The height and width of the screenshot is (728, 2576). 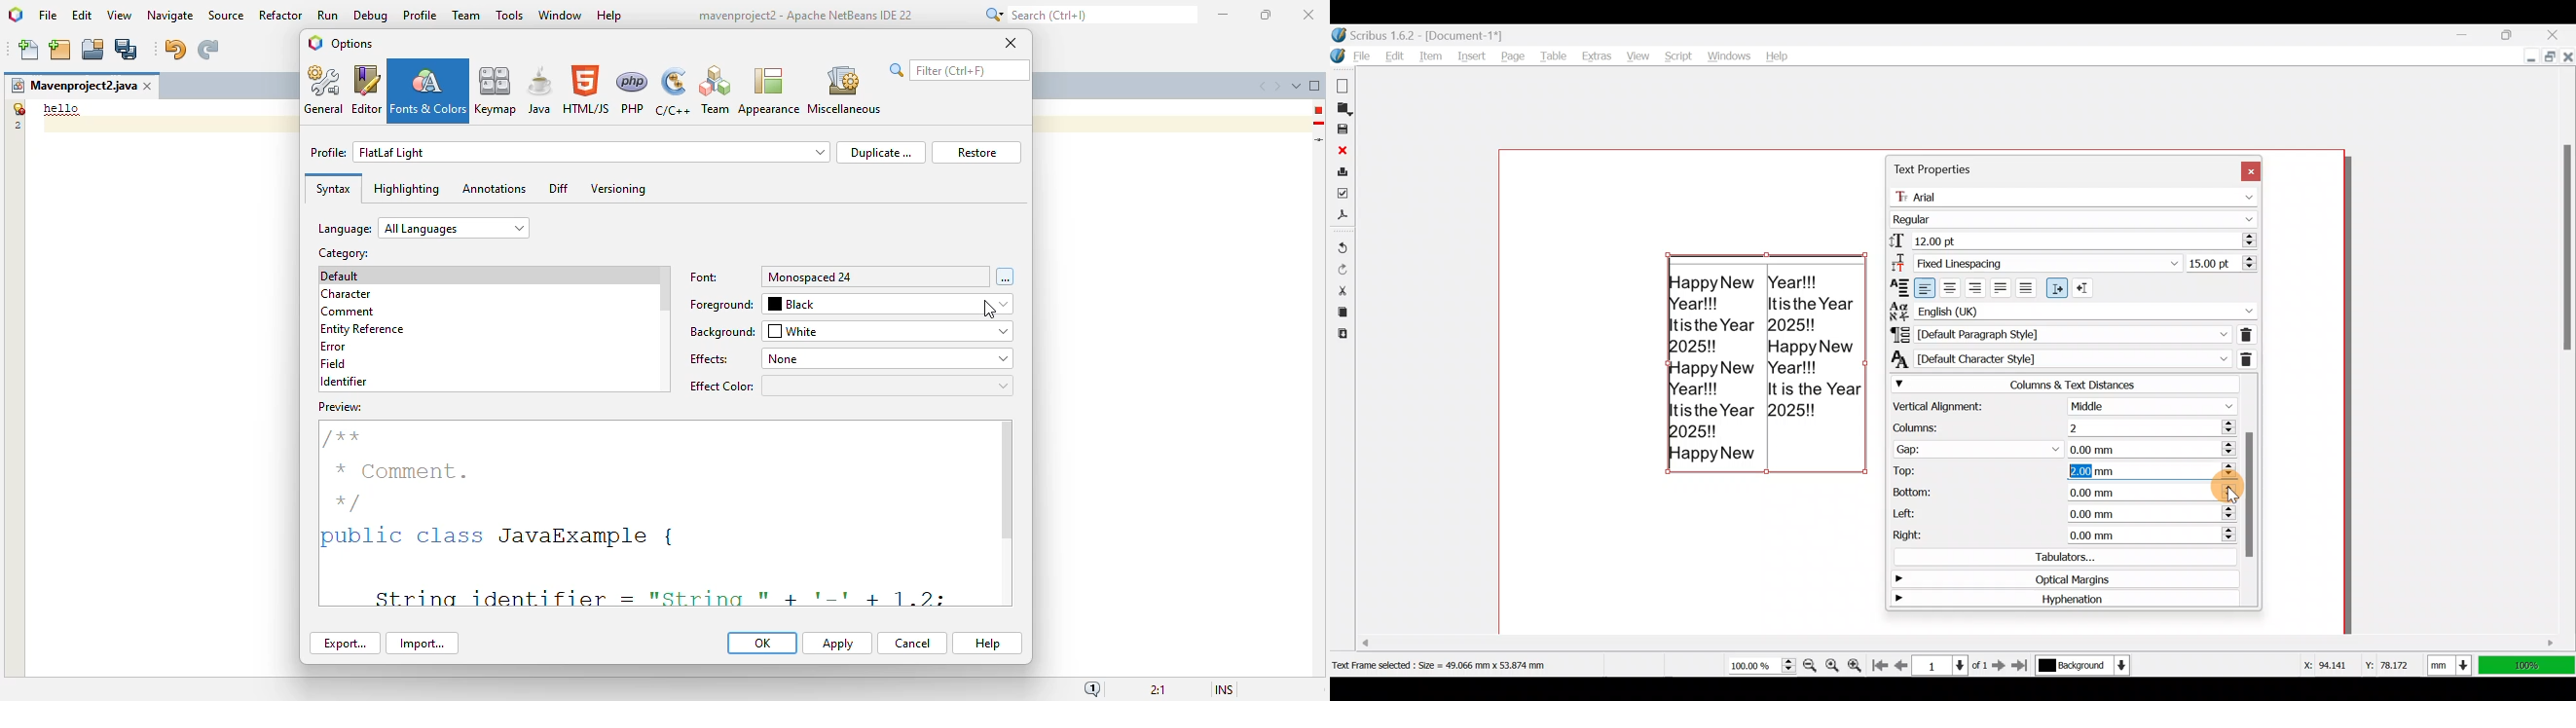 I want to click on Y-axis dimension values, so click(x=2394, y=660).